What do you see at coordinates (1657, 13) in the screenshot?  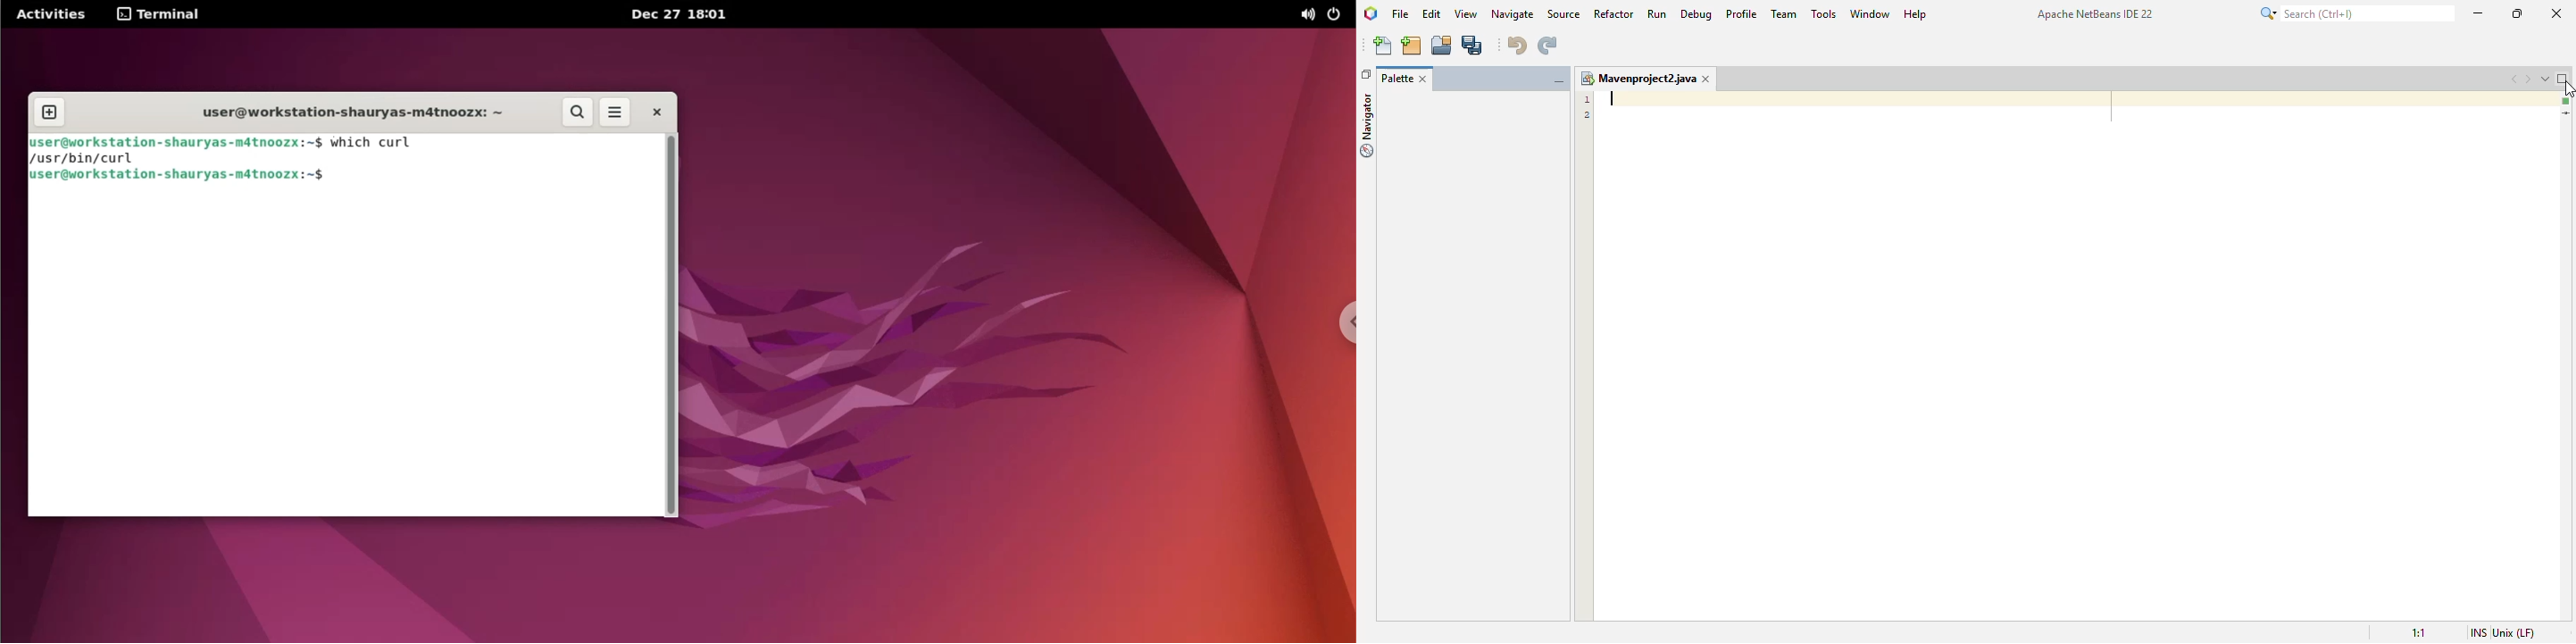 I see `run` at bounding box center [1657, 13].